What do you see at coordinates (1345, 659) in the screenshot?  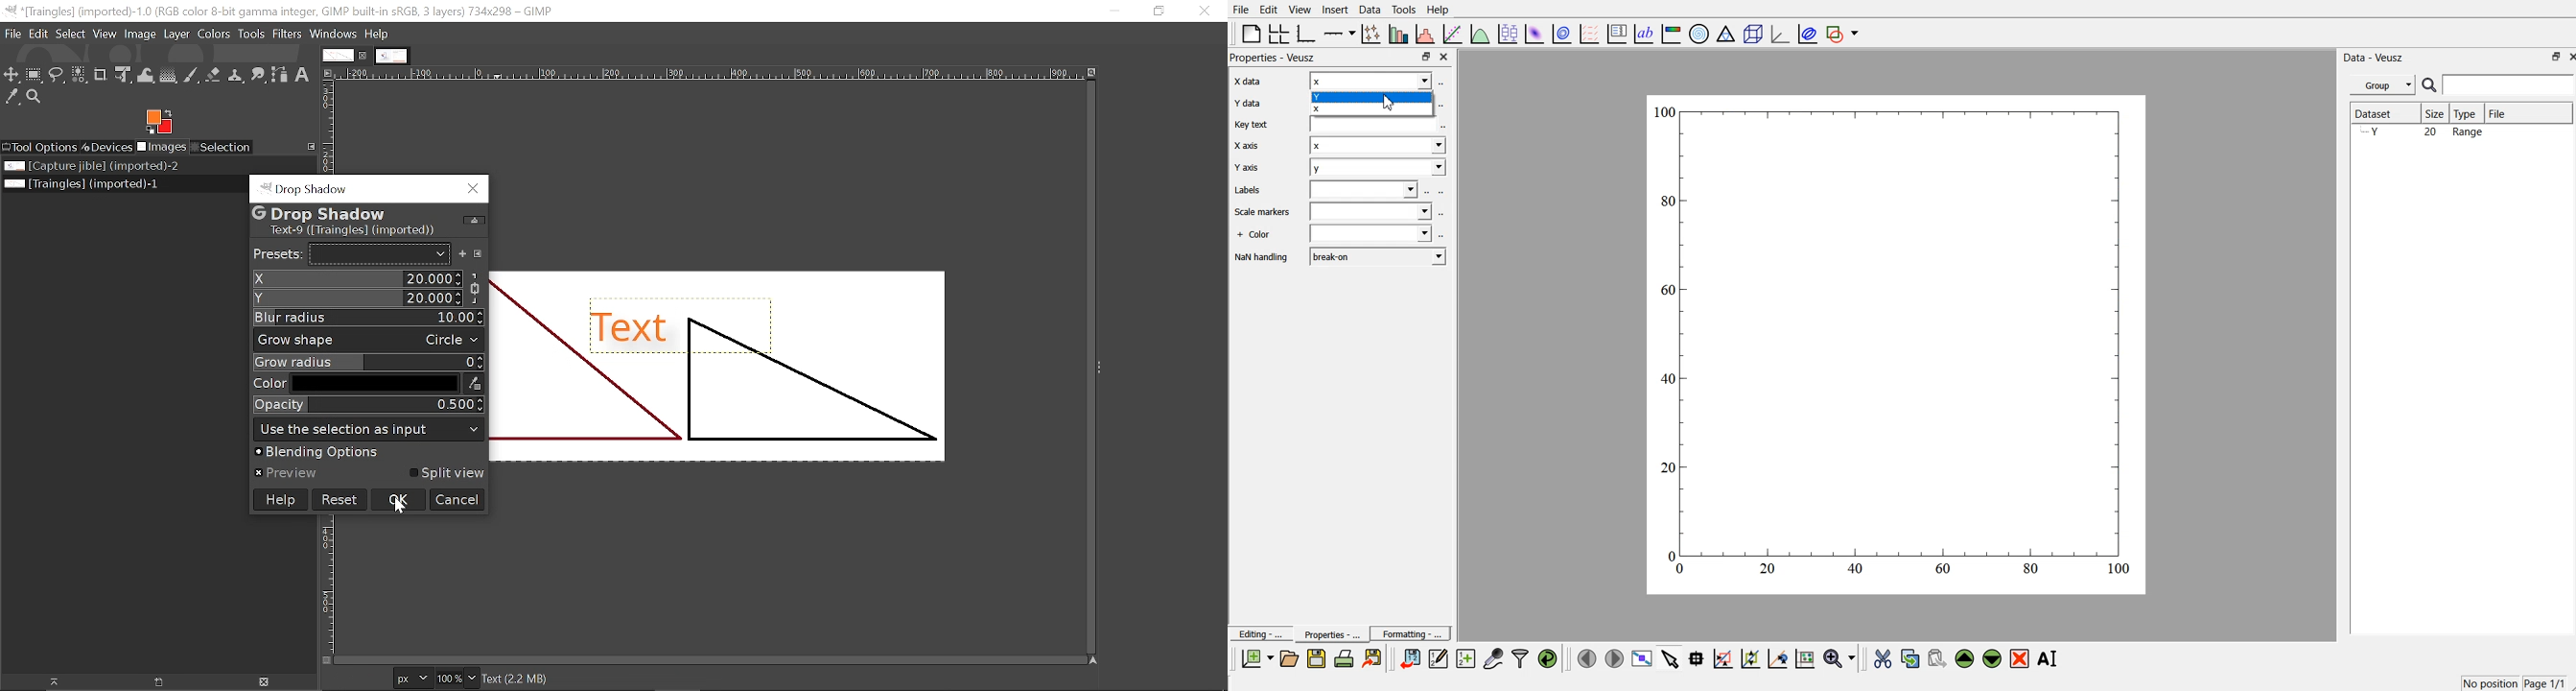 I see `Print` at bounding box center [1345, 659].